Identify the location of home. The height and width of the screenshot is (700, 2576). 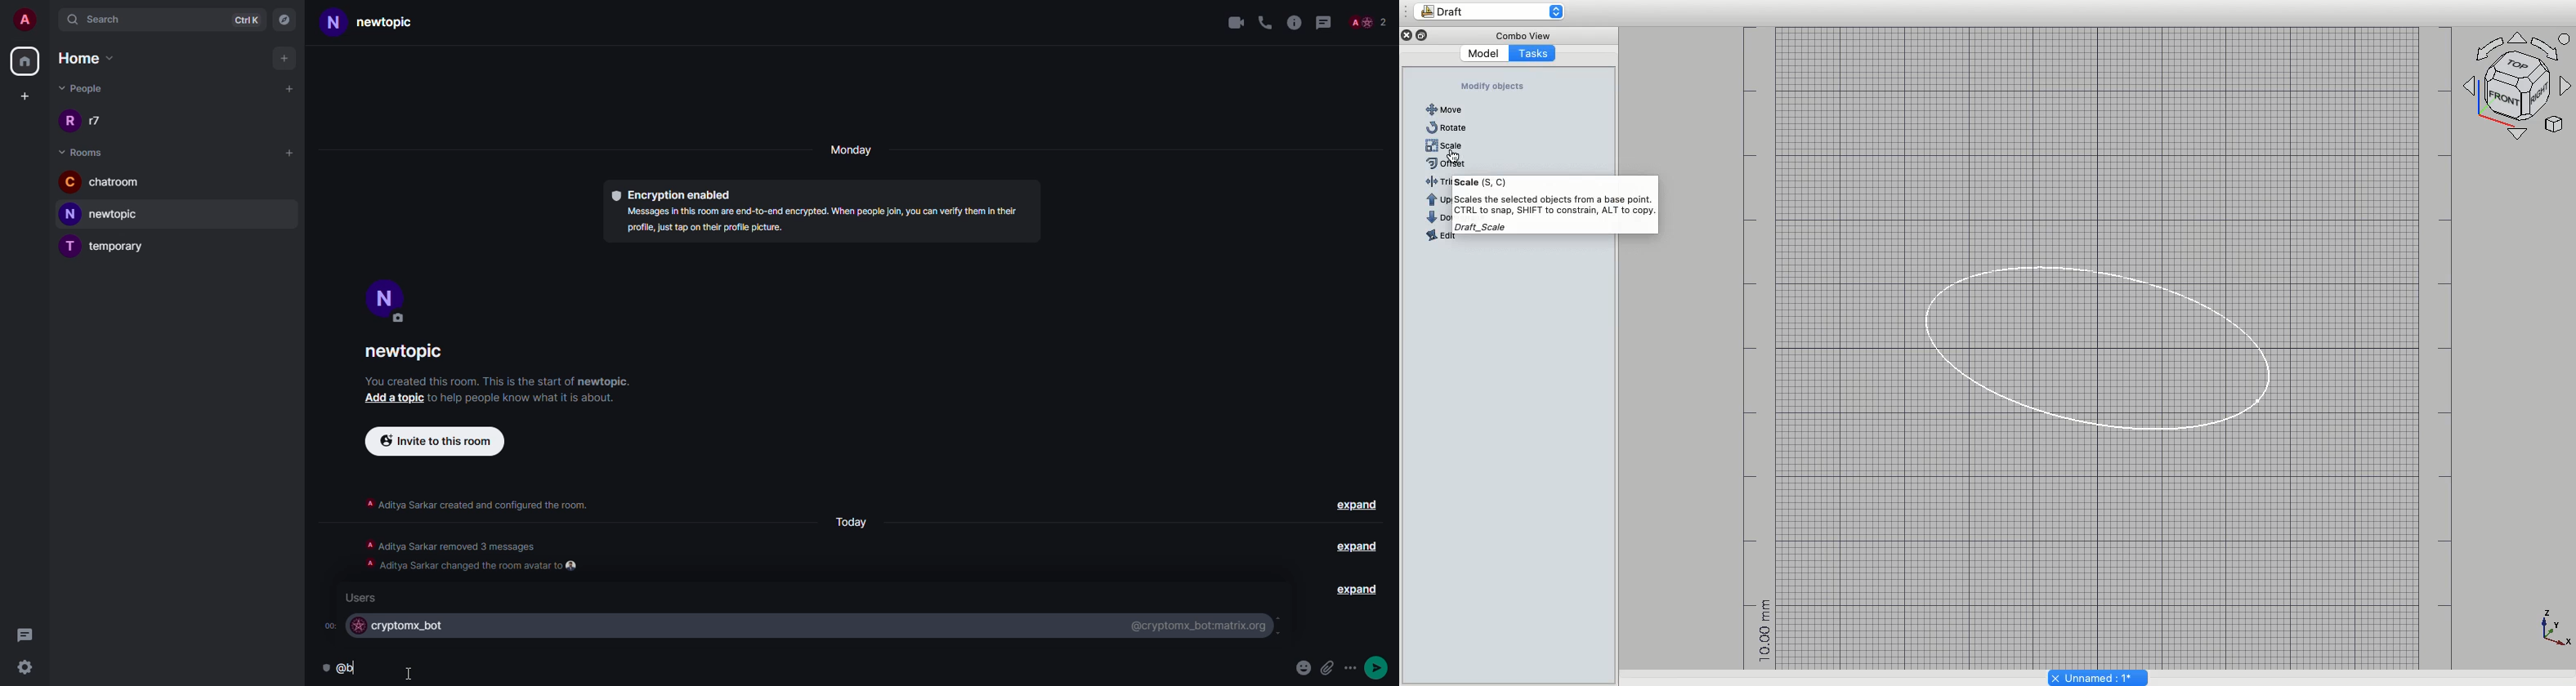
(95, 58).